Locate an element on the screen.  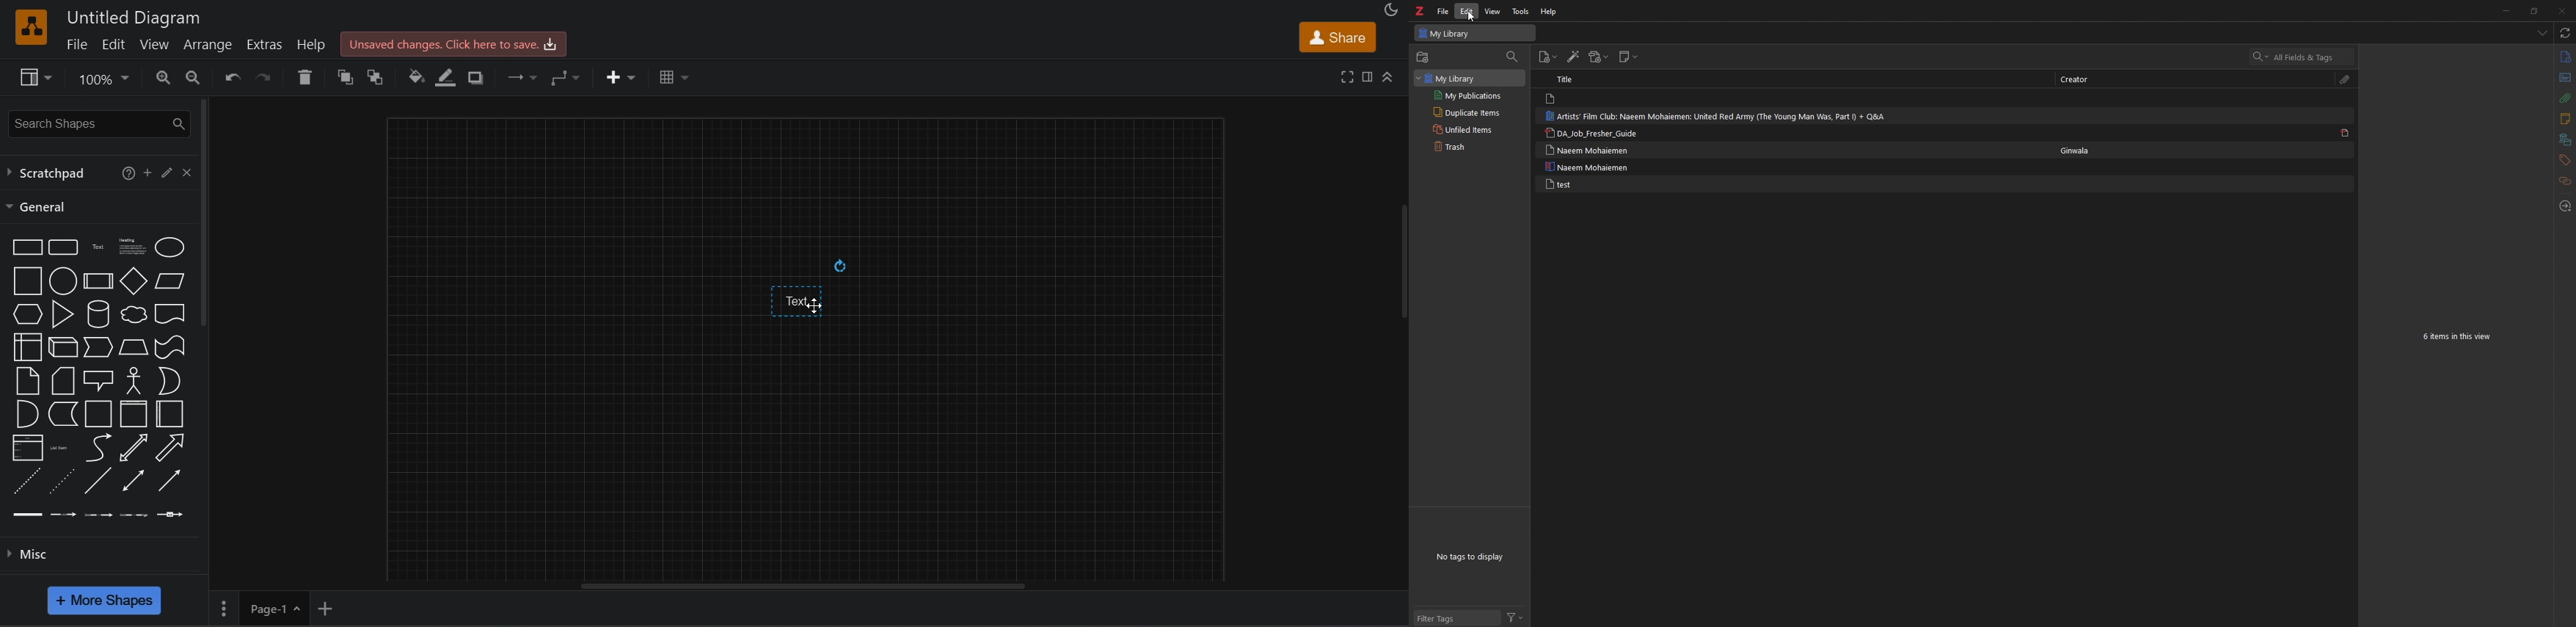
help is located at coordinates (311, 44).